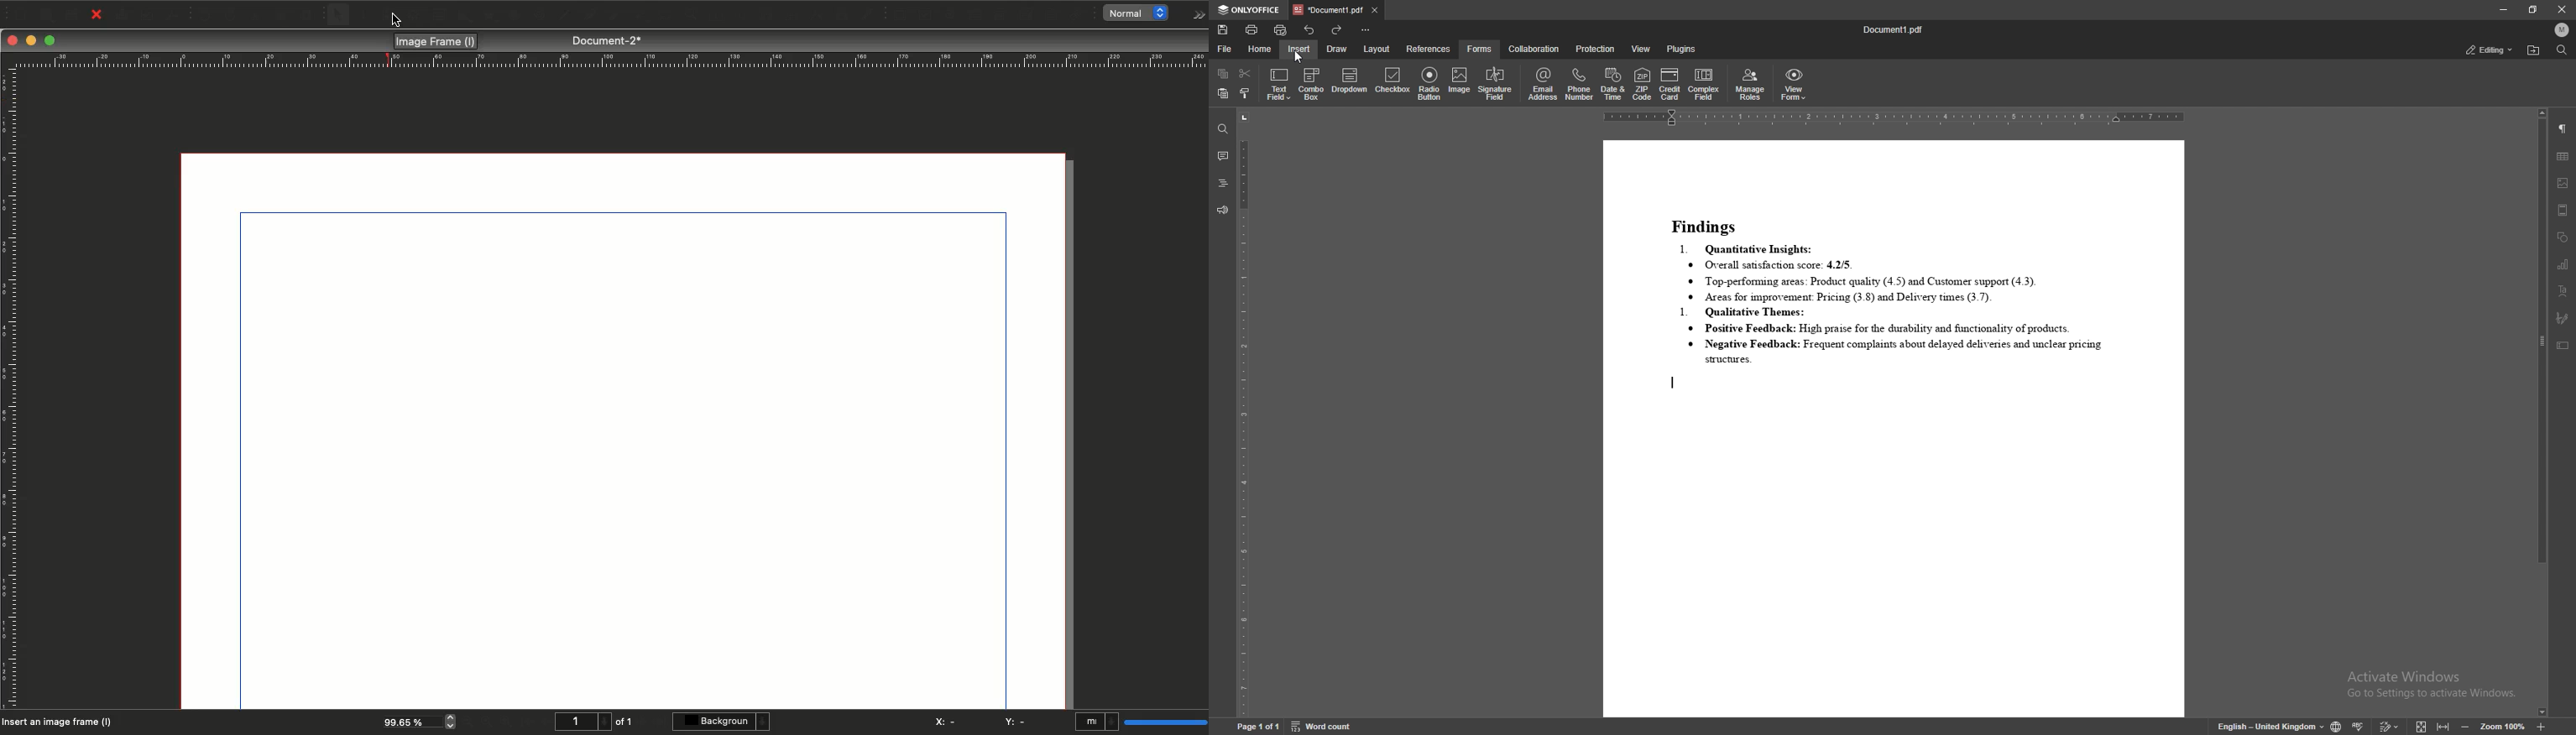  I want to click on Redo, so click(231, 16).